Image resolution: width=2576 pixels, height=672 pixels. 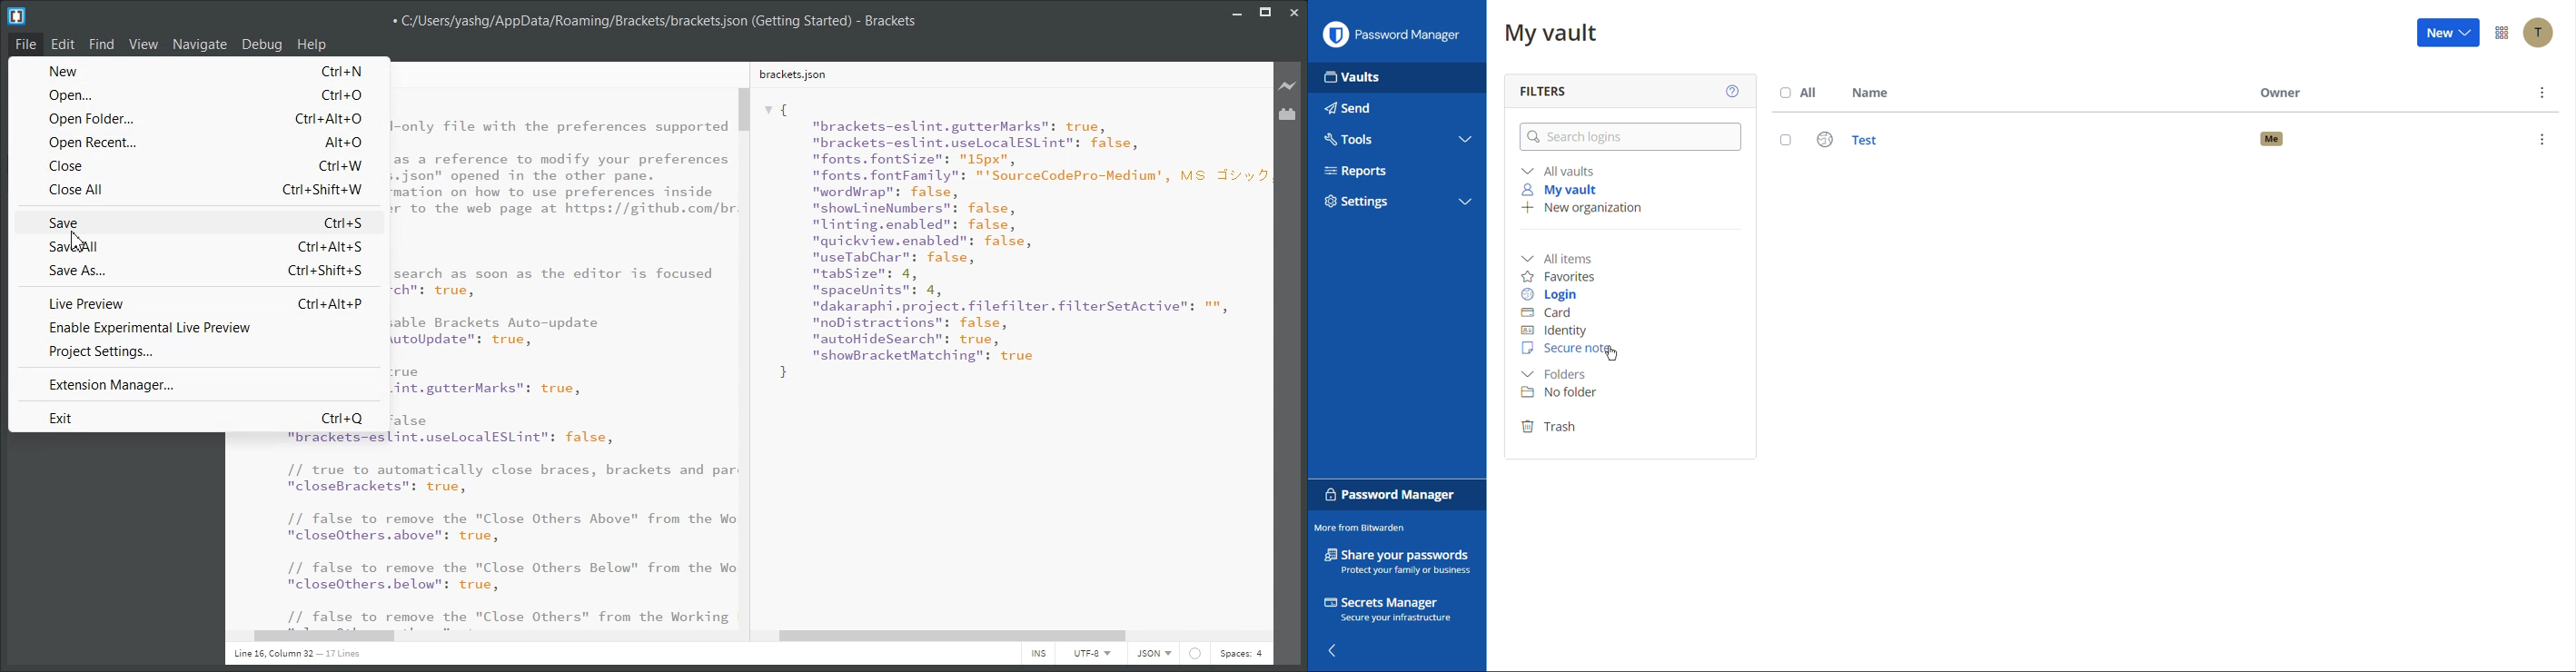 What do you see at coordinates (2165, 138) in the screenshot?
I see `Test` at bounding box center [2165, 138].